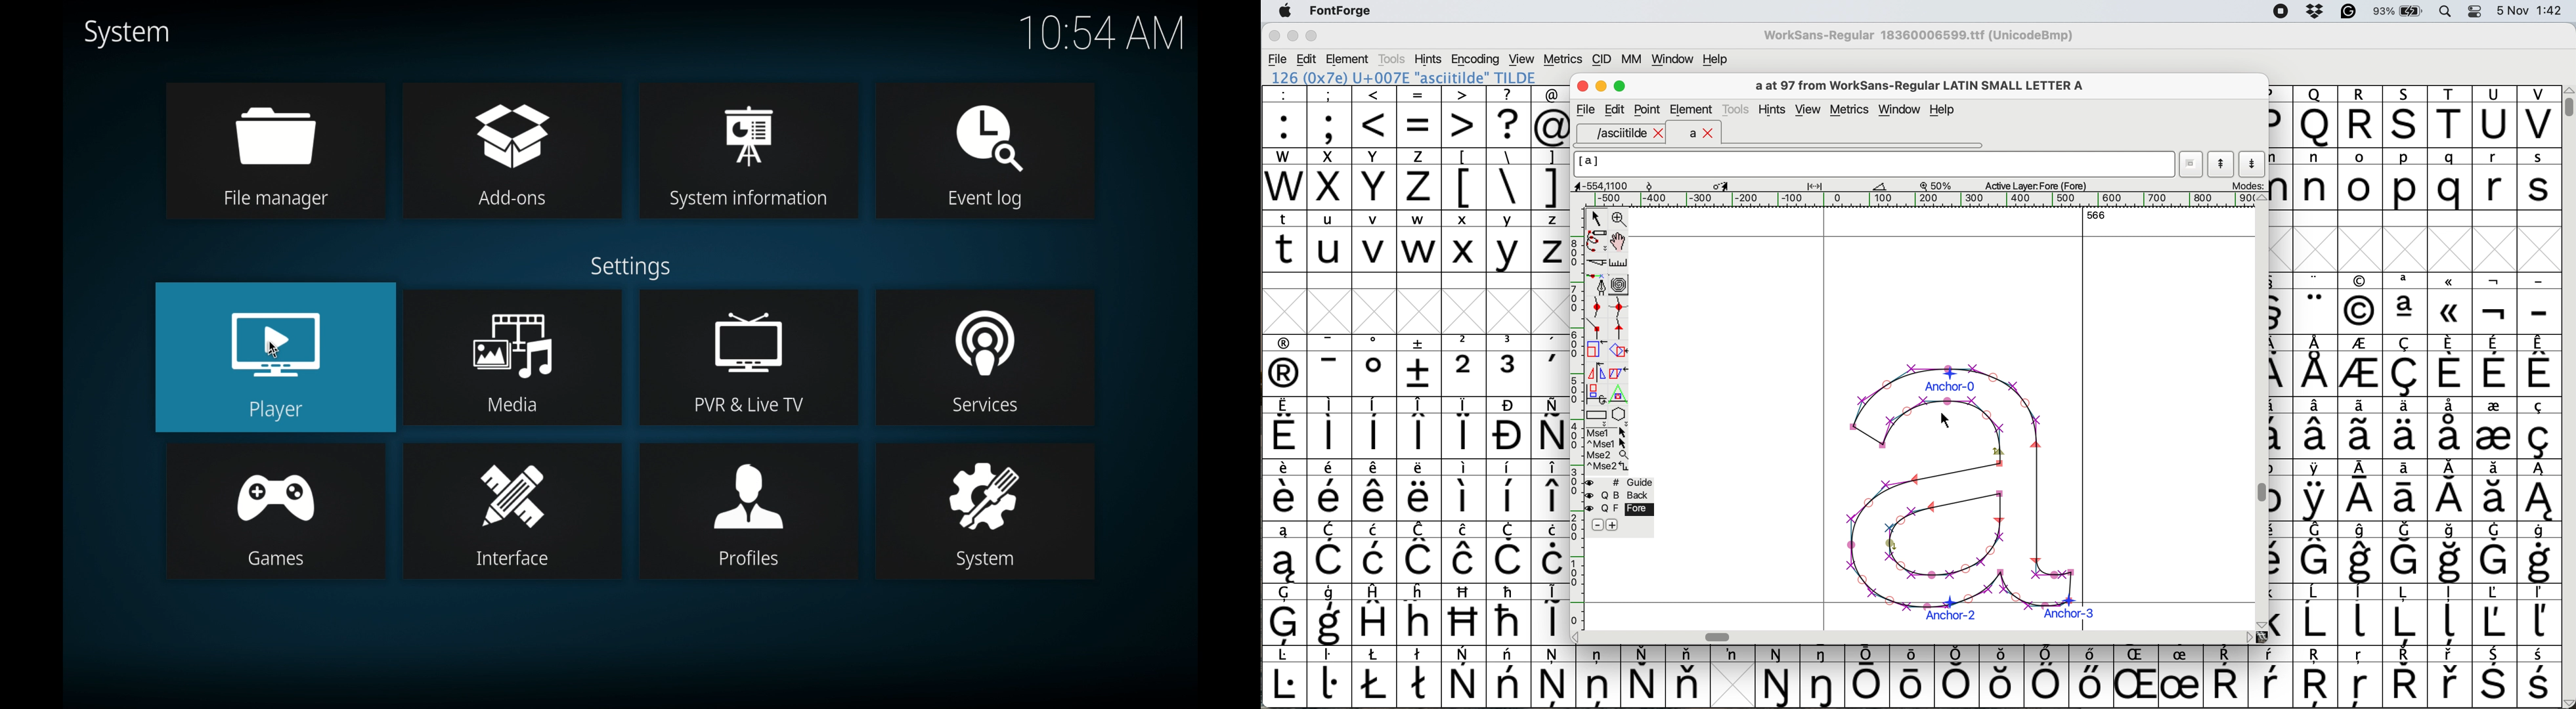 The height and width of the screenshot is (728, 2576). Describe the element at coordinates (1551, 366) in the screenshot. I see `symbol` at that location.